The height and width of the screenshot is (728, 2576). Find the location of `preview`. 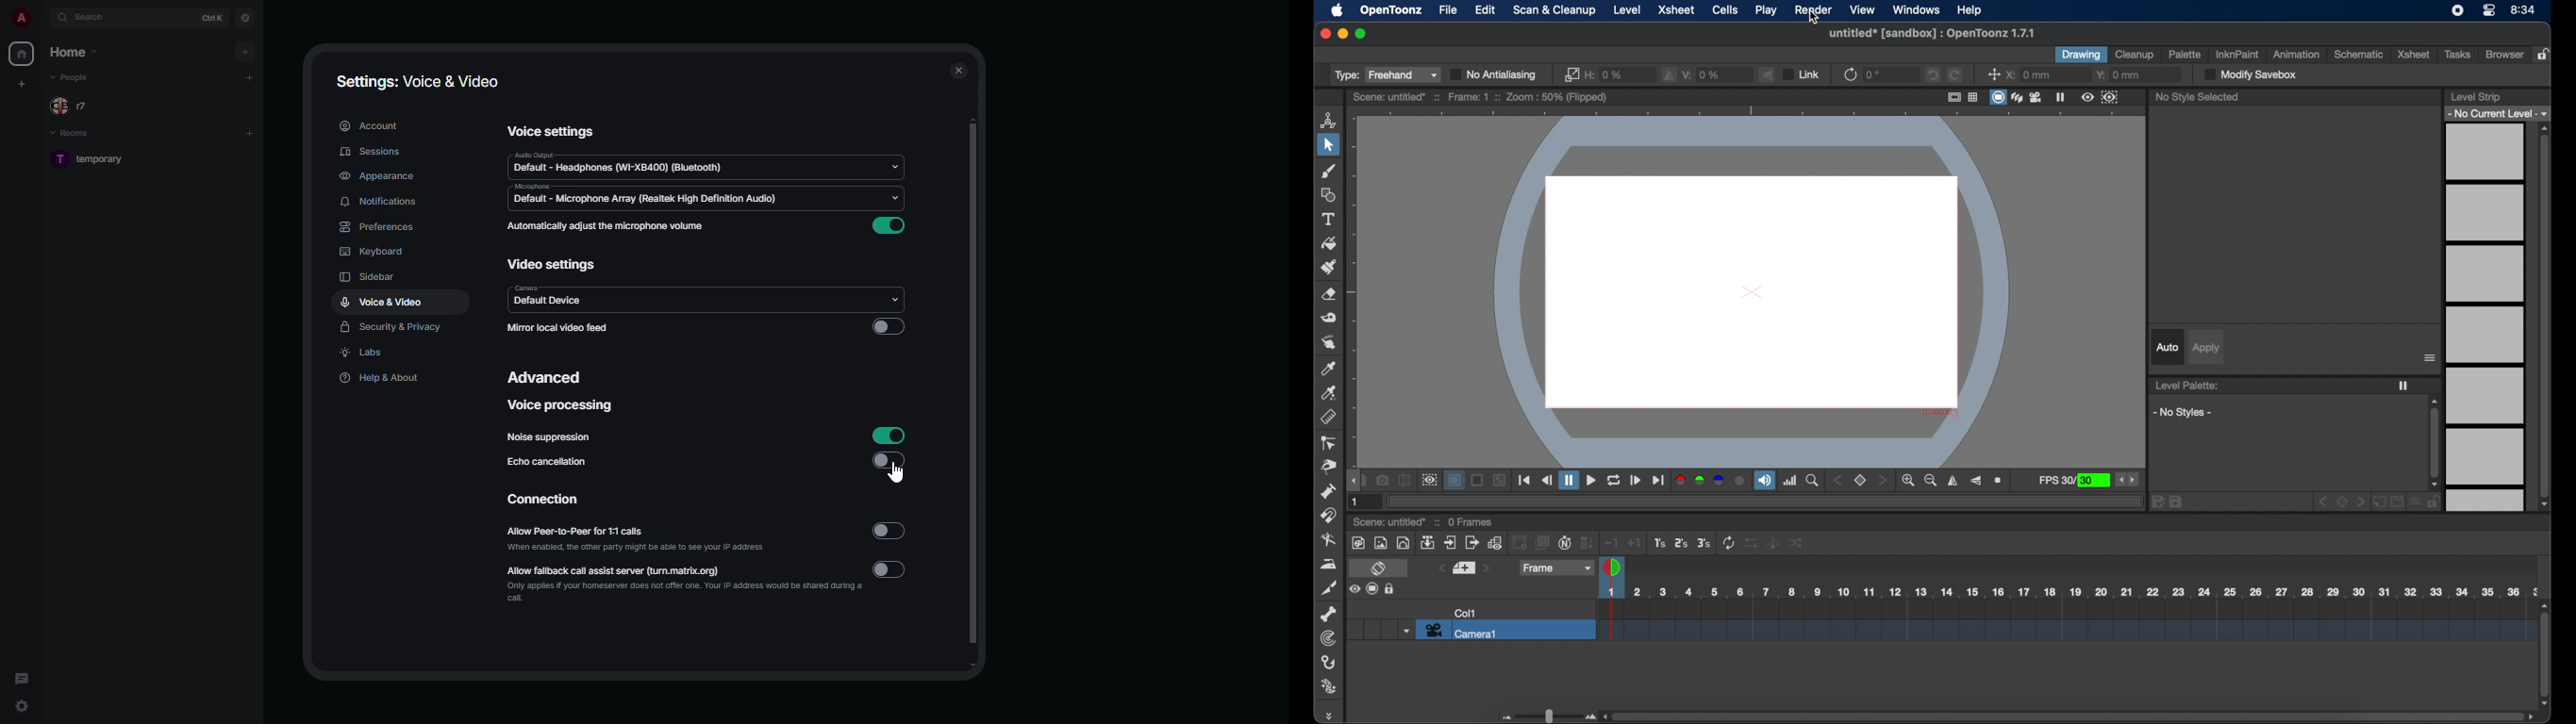

preview is located at coordinates (2100, 97).